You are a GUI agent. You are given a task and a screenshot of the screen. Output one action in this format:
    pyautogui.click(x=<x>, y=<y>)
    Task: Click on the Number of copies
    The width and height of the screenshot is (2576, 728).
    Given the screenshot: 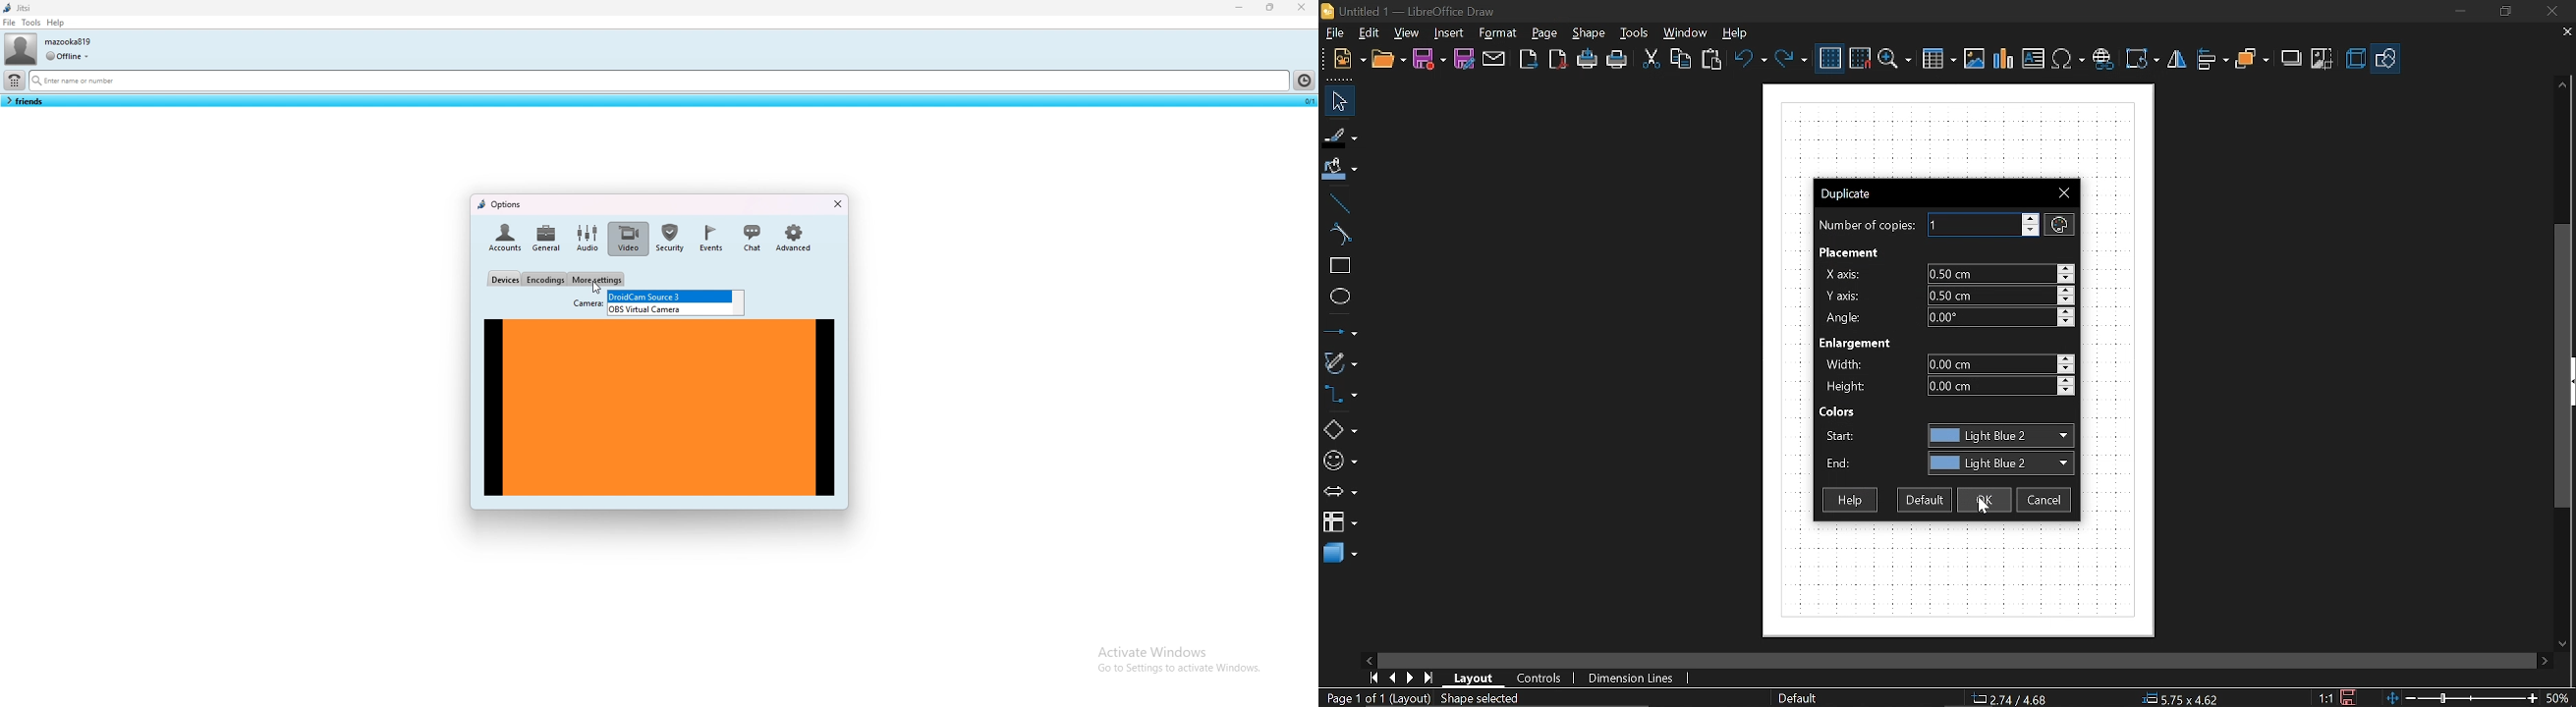 What is the action you would take?
    pyautogui.click(x=1984, y=225)
    